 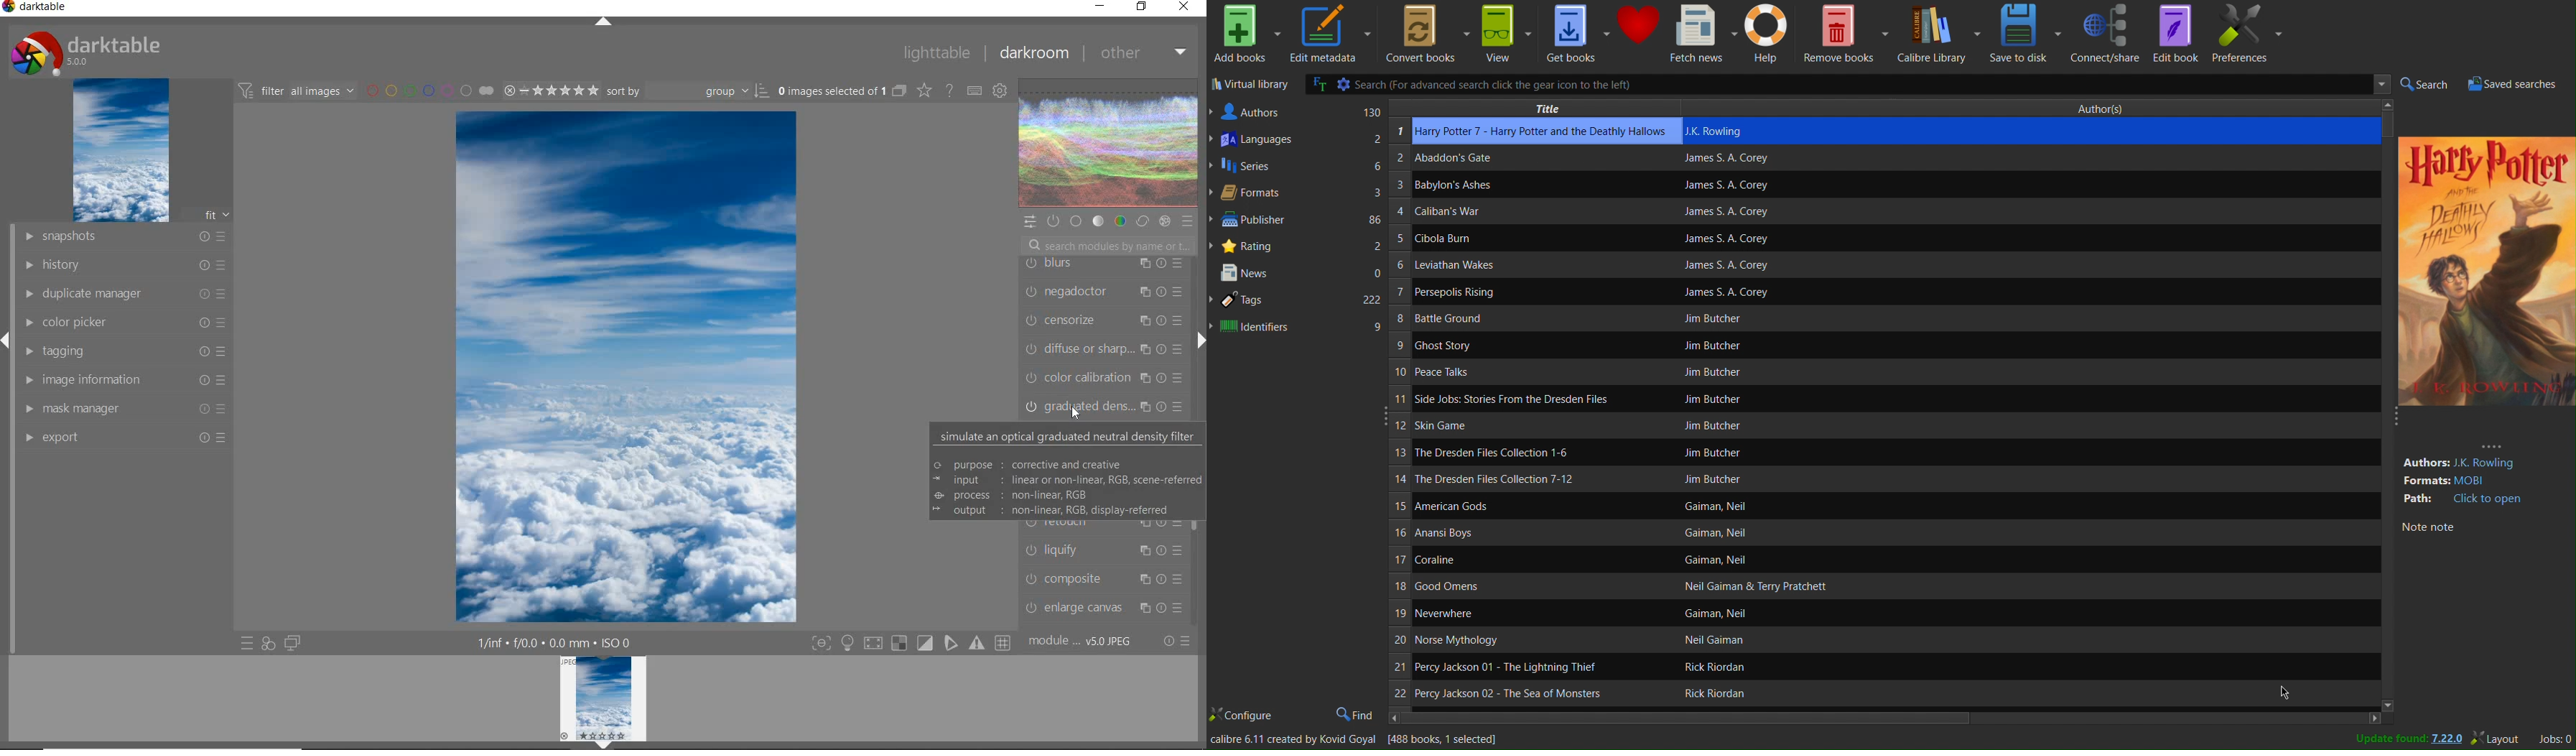 I want to click on Book name, so click(x=1522, y=562).